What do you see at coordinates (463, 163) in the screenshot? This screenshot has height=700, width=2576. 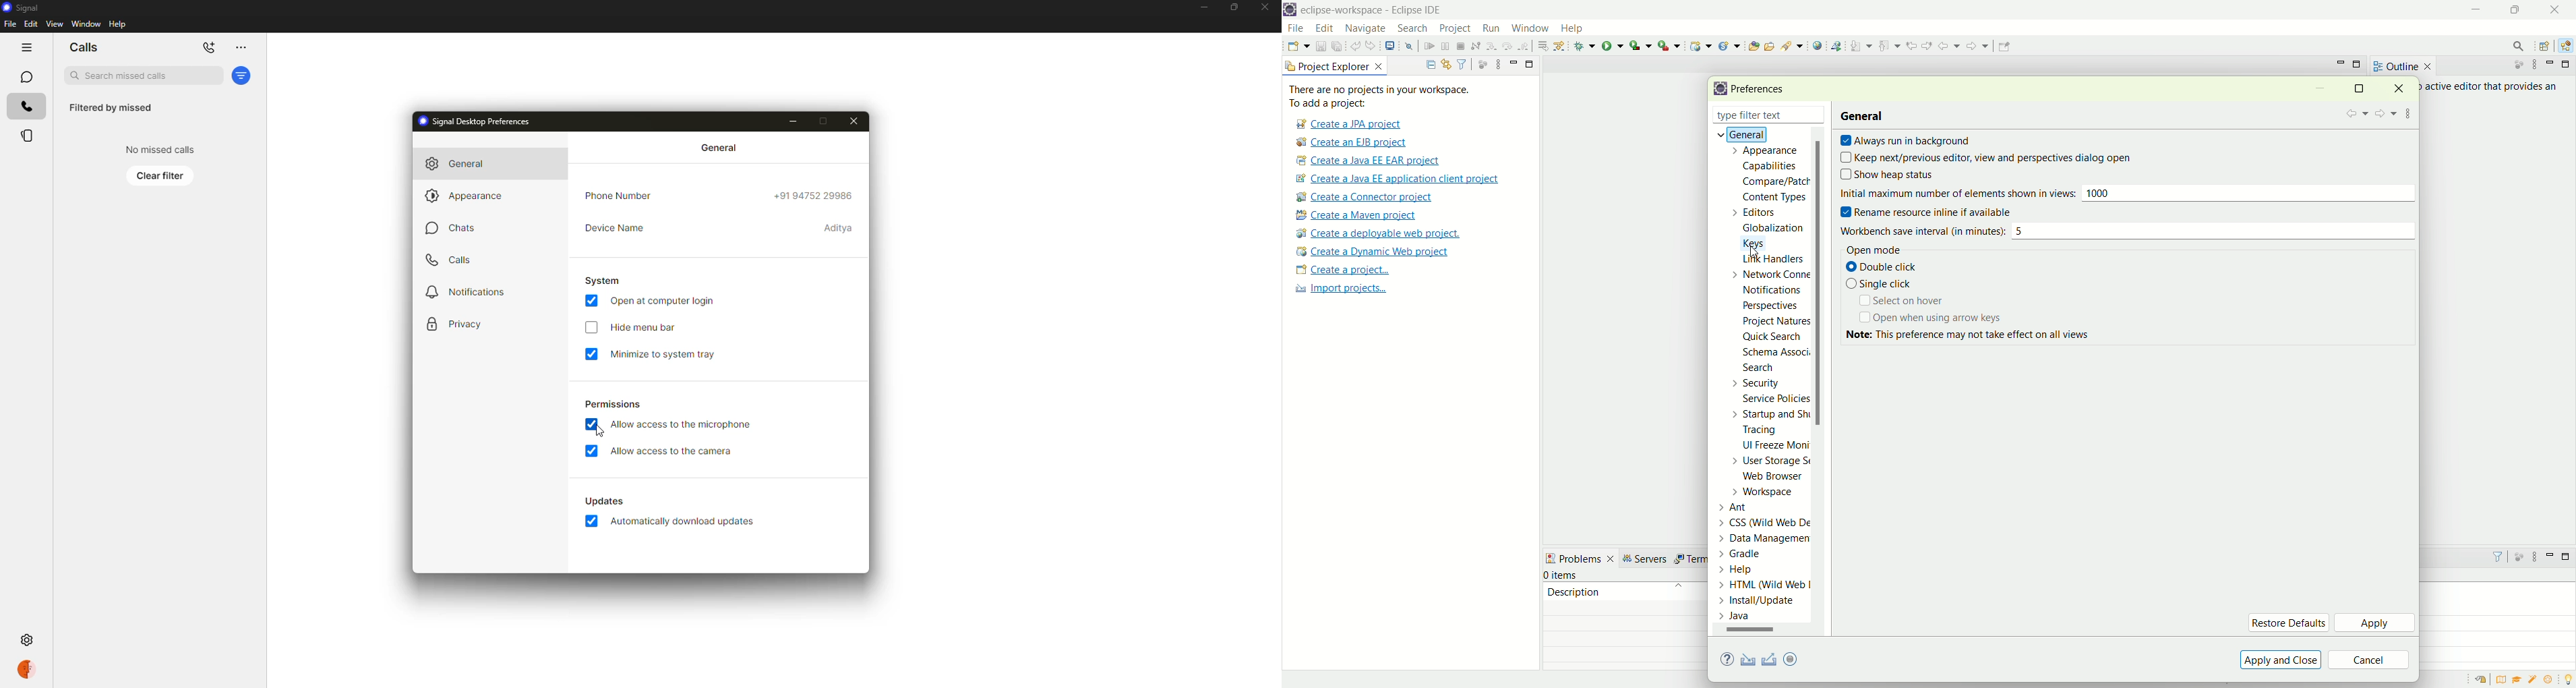 I see `general` at bounding box center [463, 163].